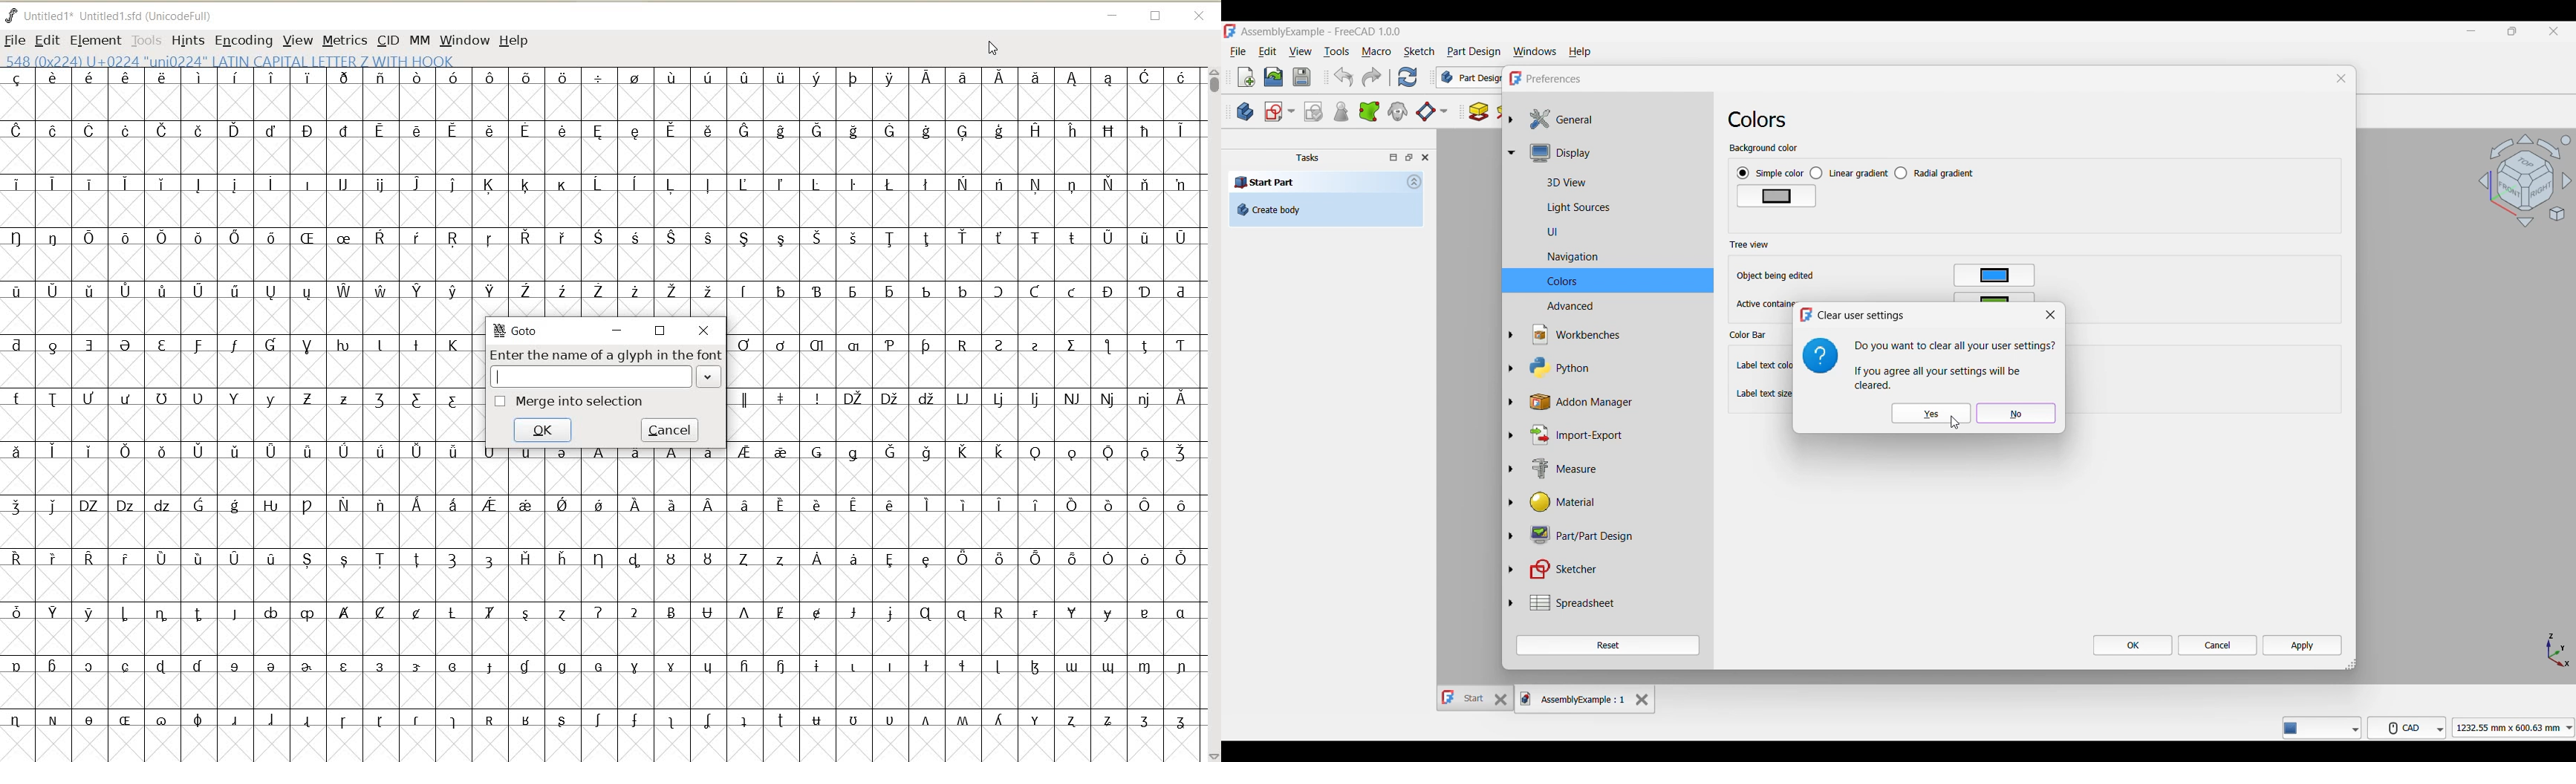 Image resolution: width=2576 pixels, height=784 pixels. What do you see at coordinates (1397, 111) in the screenshot?
I see `Create a clone` at bounding box center [1397, 111].